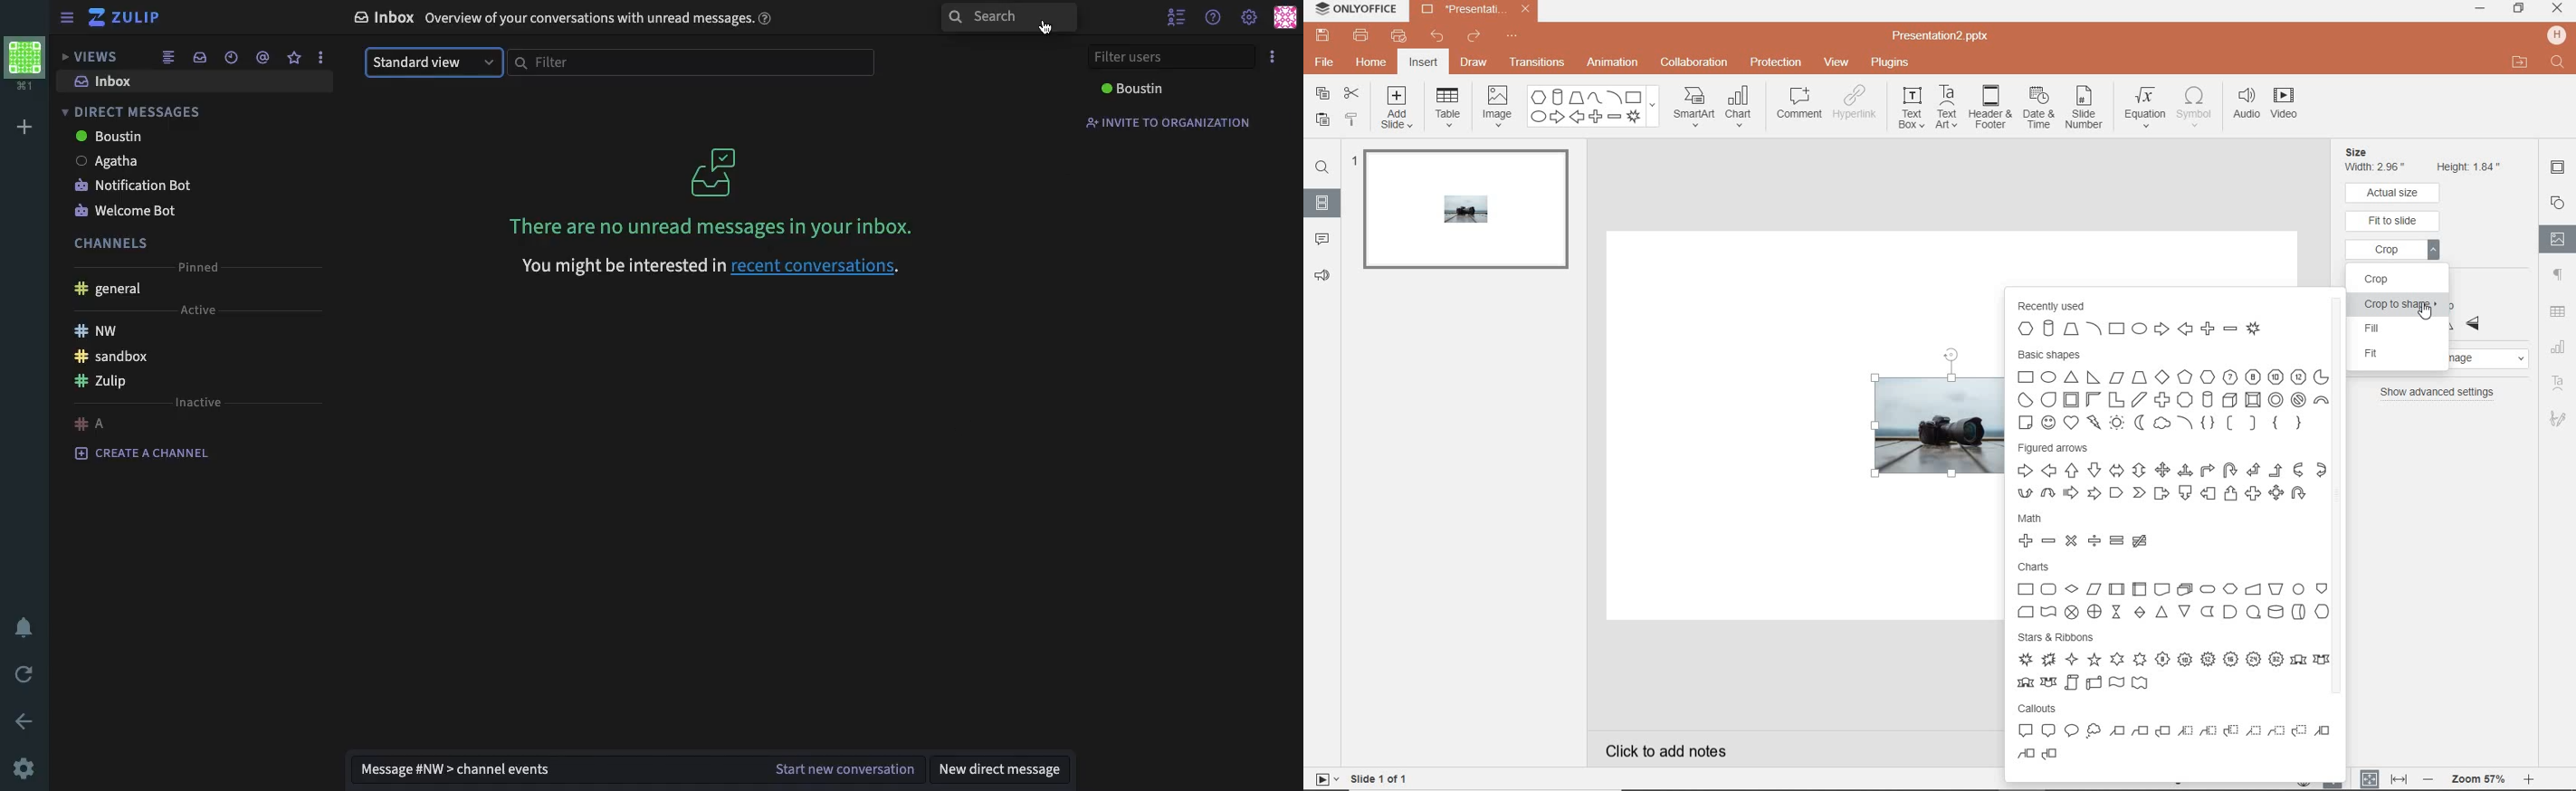 The image size is (2576, 812). What do you see at coordinates (2382, 778) in the screenshot?
I see `fit to page orwidth` at bounding box center [2382, 778].